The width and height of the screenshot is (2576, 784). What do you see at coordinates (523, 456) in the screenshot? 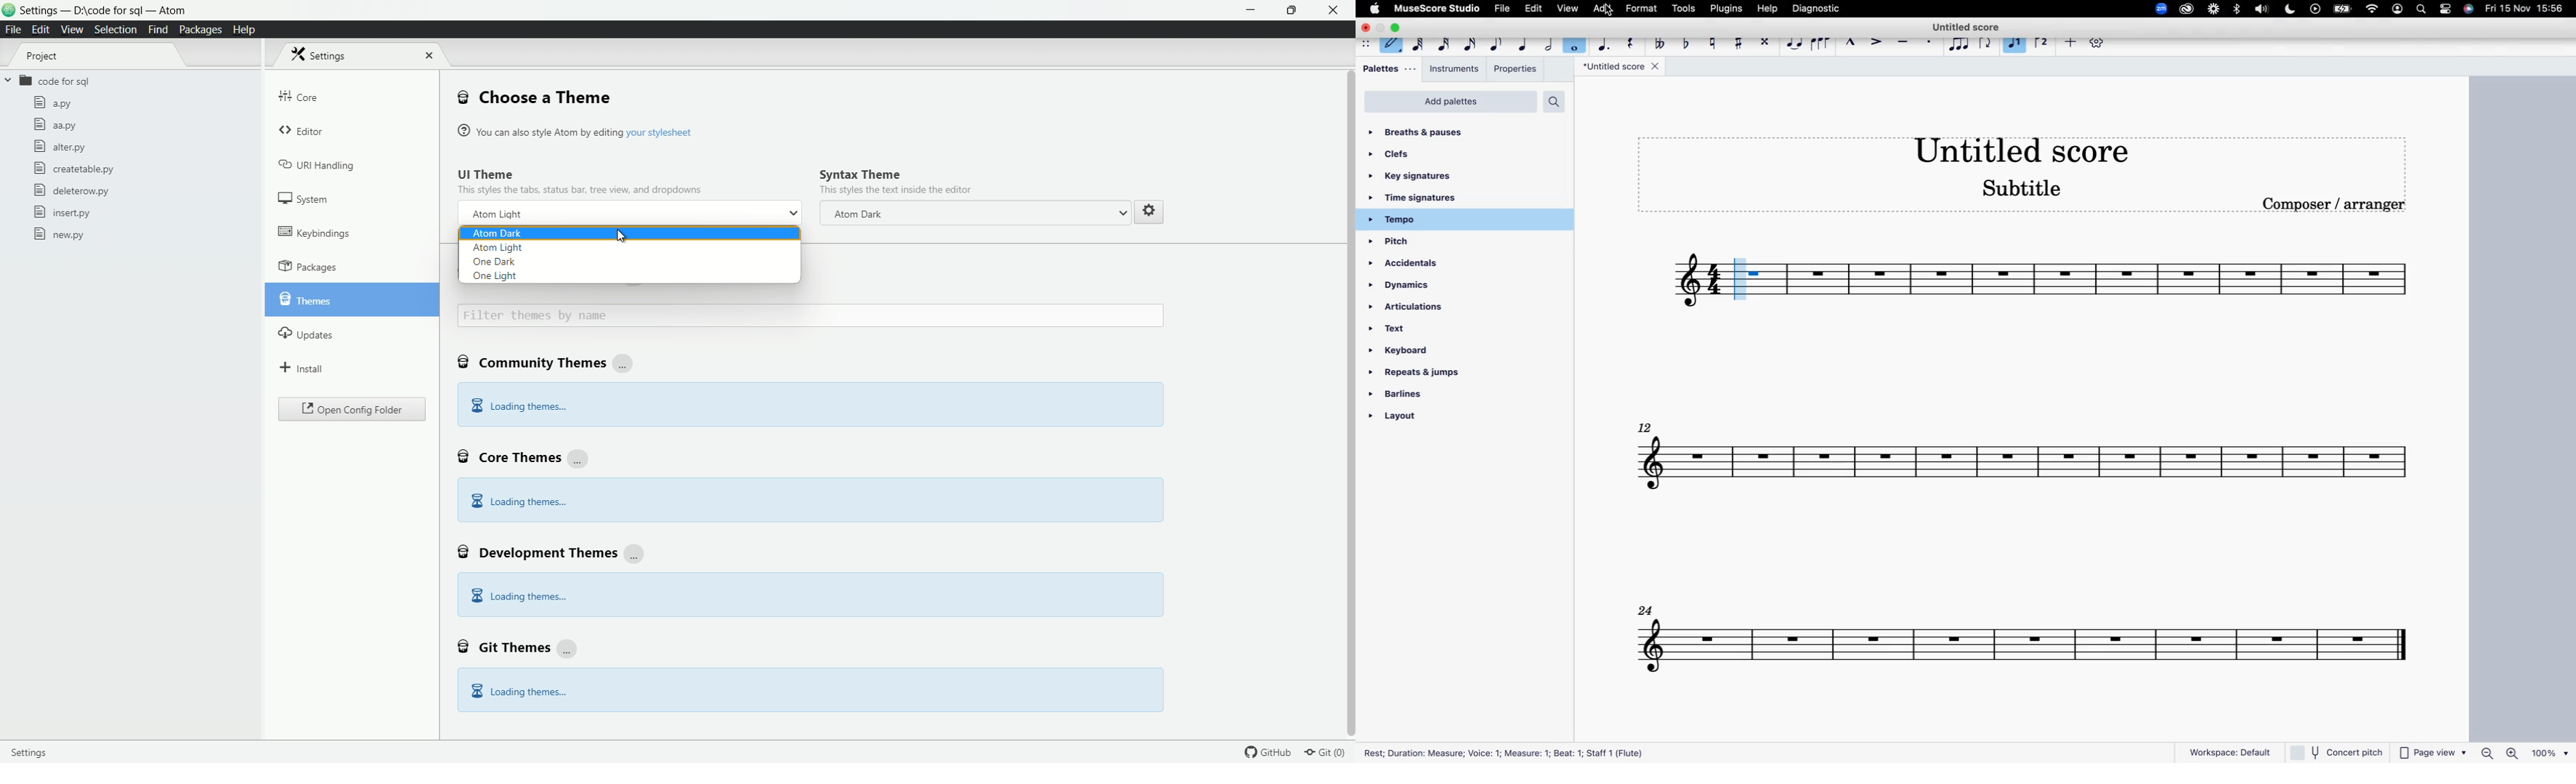
I see `core themes` at bounding box center [523, 456].